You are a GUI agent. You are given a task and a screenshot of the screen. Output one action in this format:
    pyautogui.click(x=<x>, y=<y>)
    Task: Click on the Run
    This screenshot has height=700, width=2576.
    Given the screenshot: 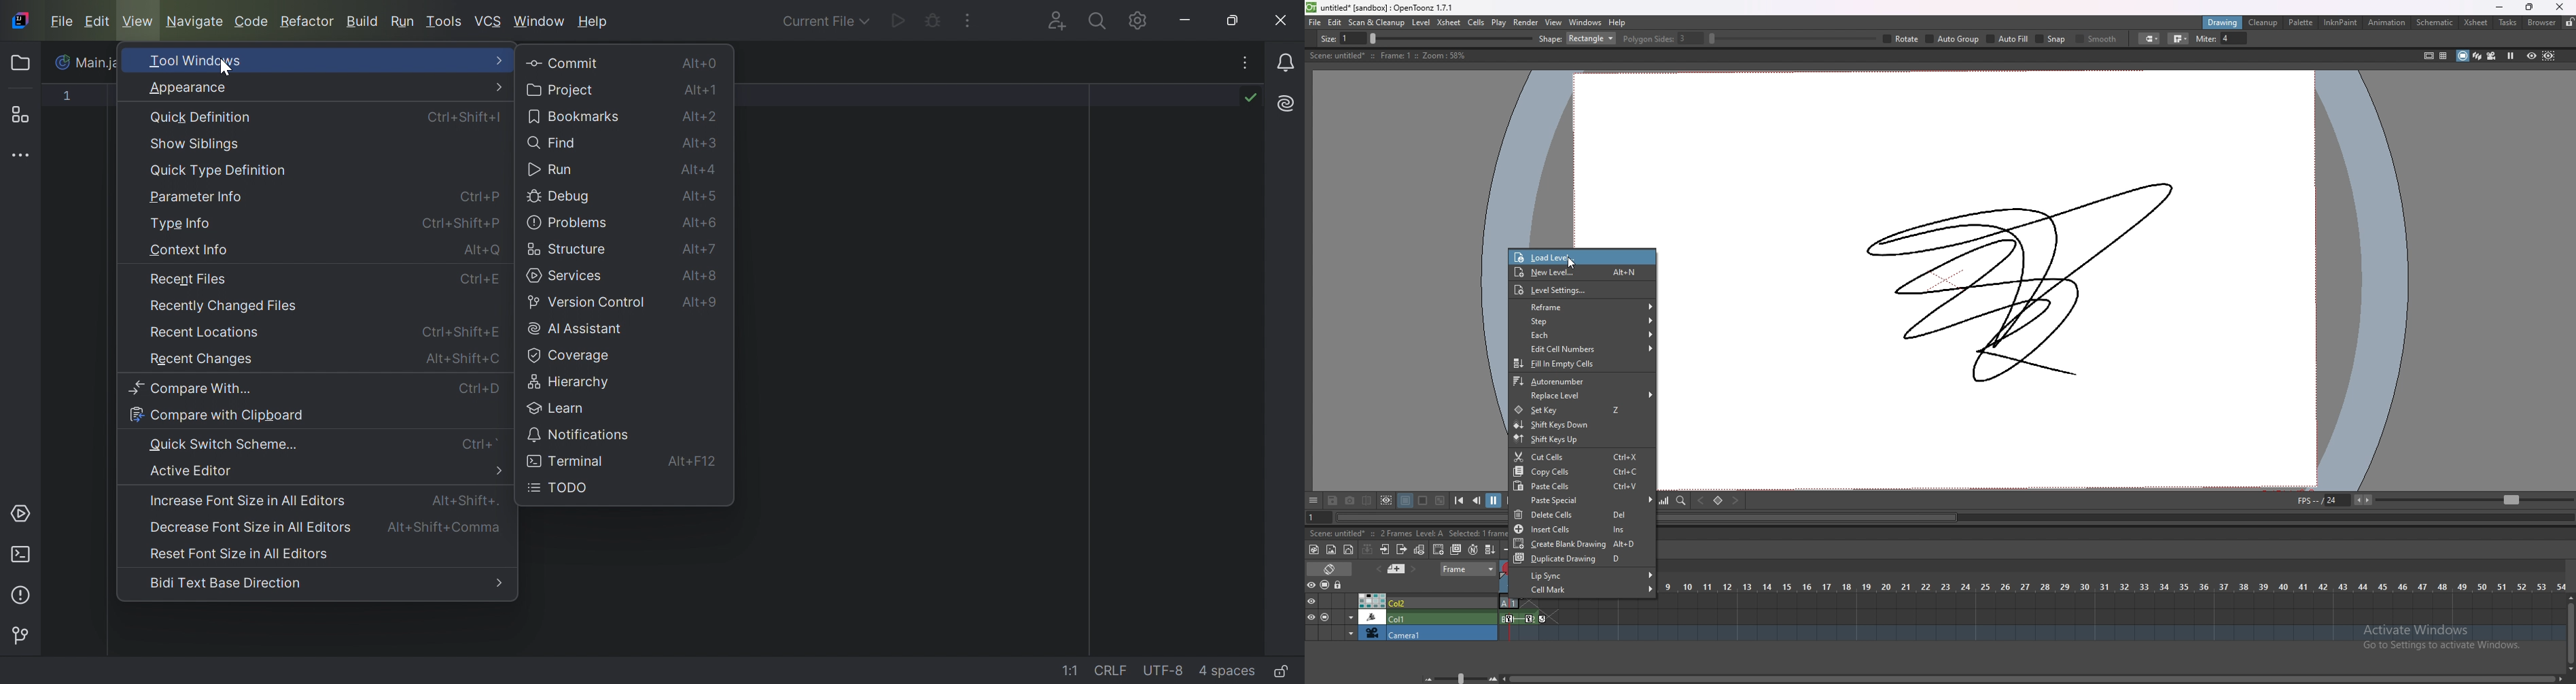 What is the action you would take?
    pyautogui.click(x=551, y=170)
    